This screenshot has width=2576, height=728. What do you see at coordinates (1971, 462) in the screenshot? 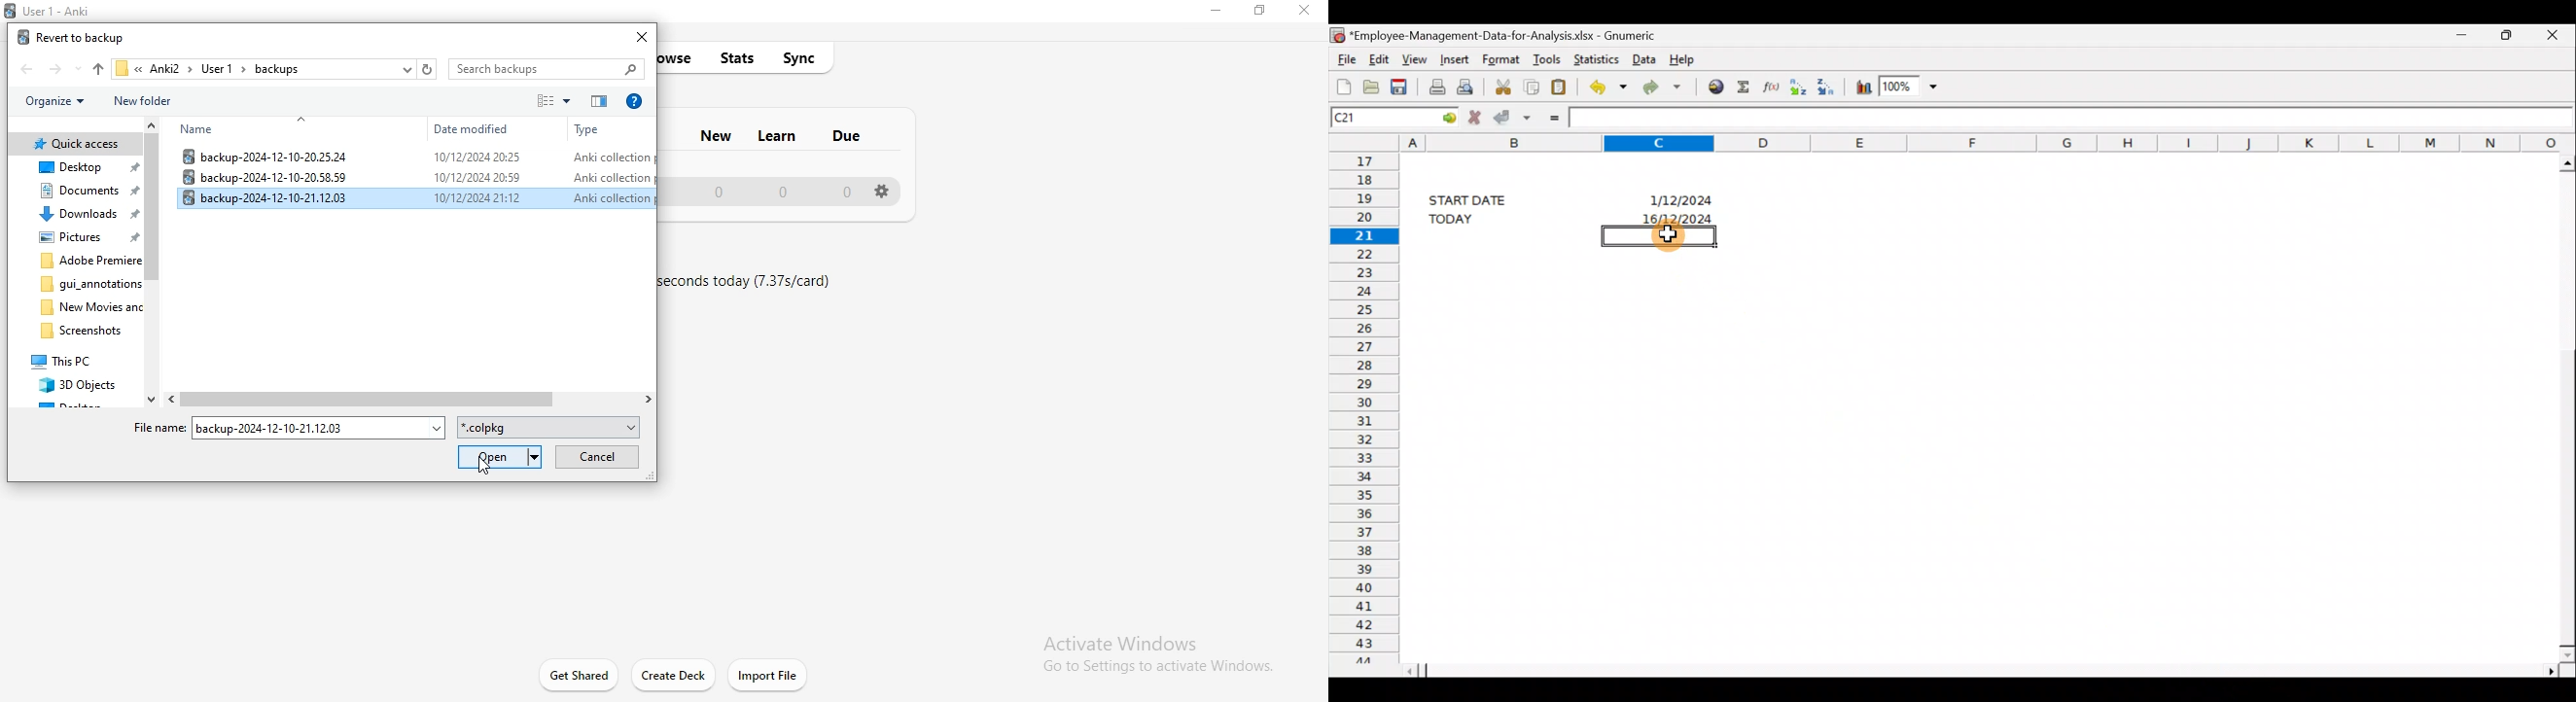
I see `Cells` at bounding box center [1971, 462].